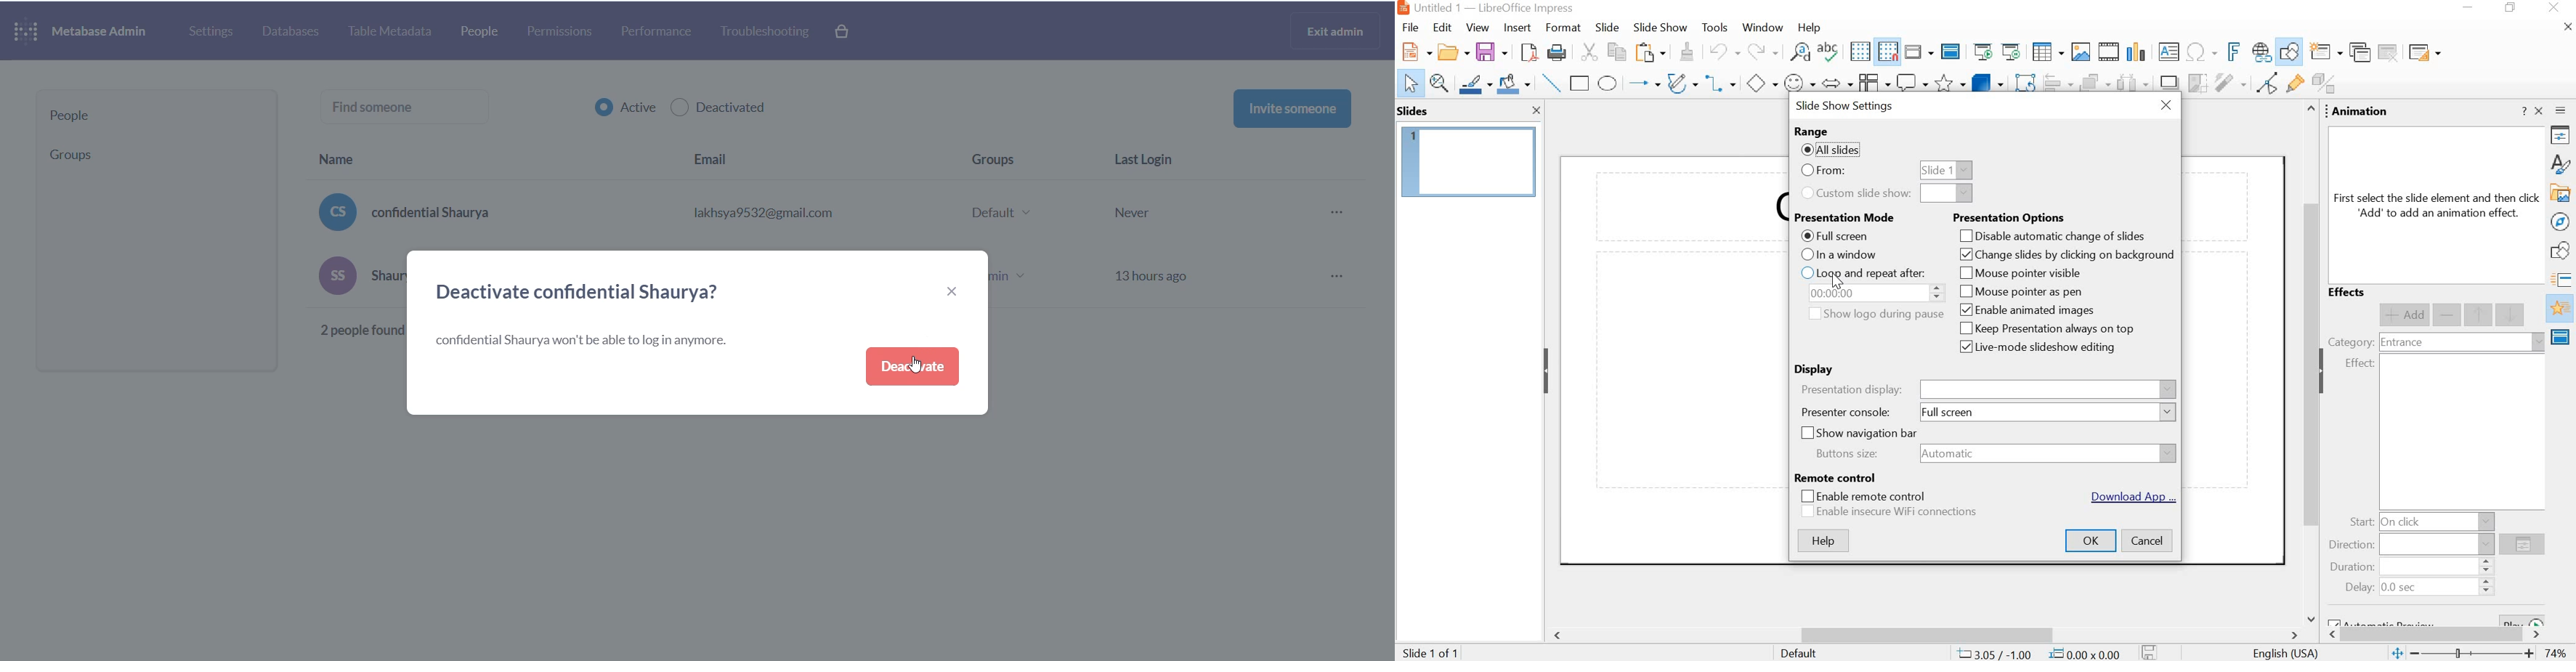  Describe the element at coordinates (2045, 328) in the screenshot. I see `keep presentation always on top` at that location.